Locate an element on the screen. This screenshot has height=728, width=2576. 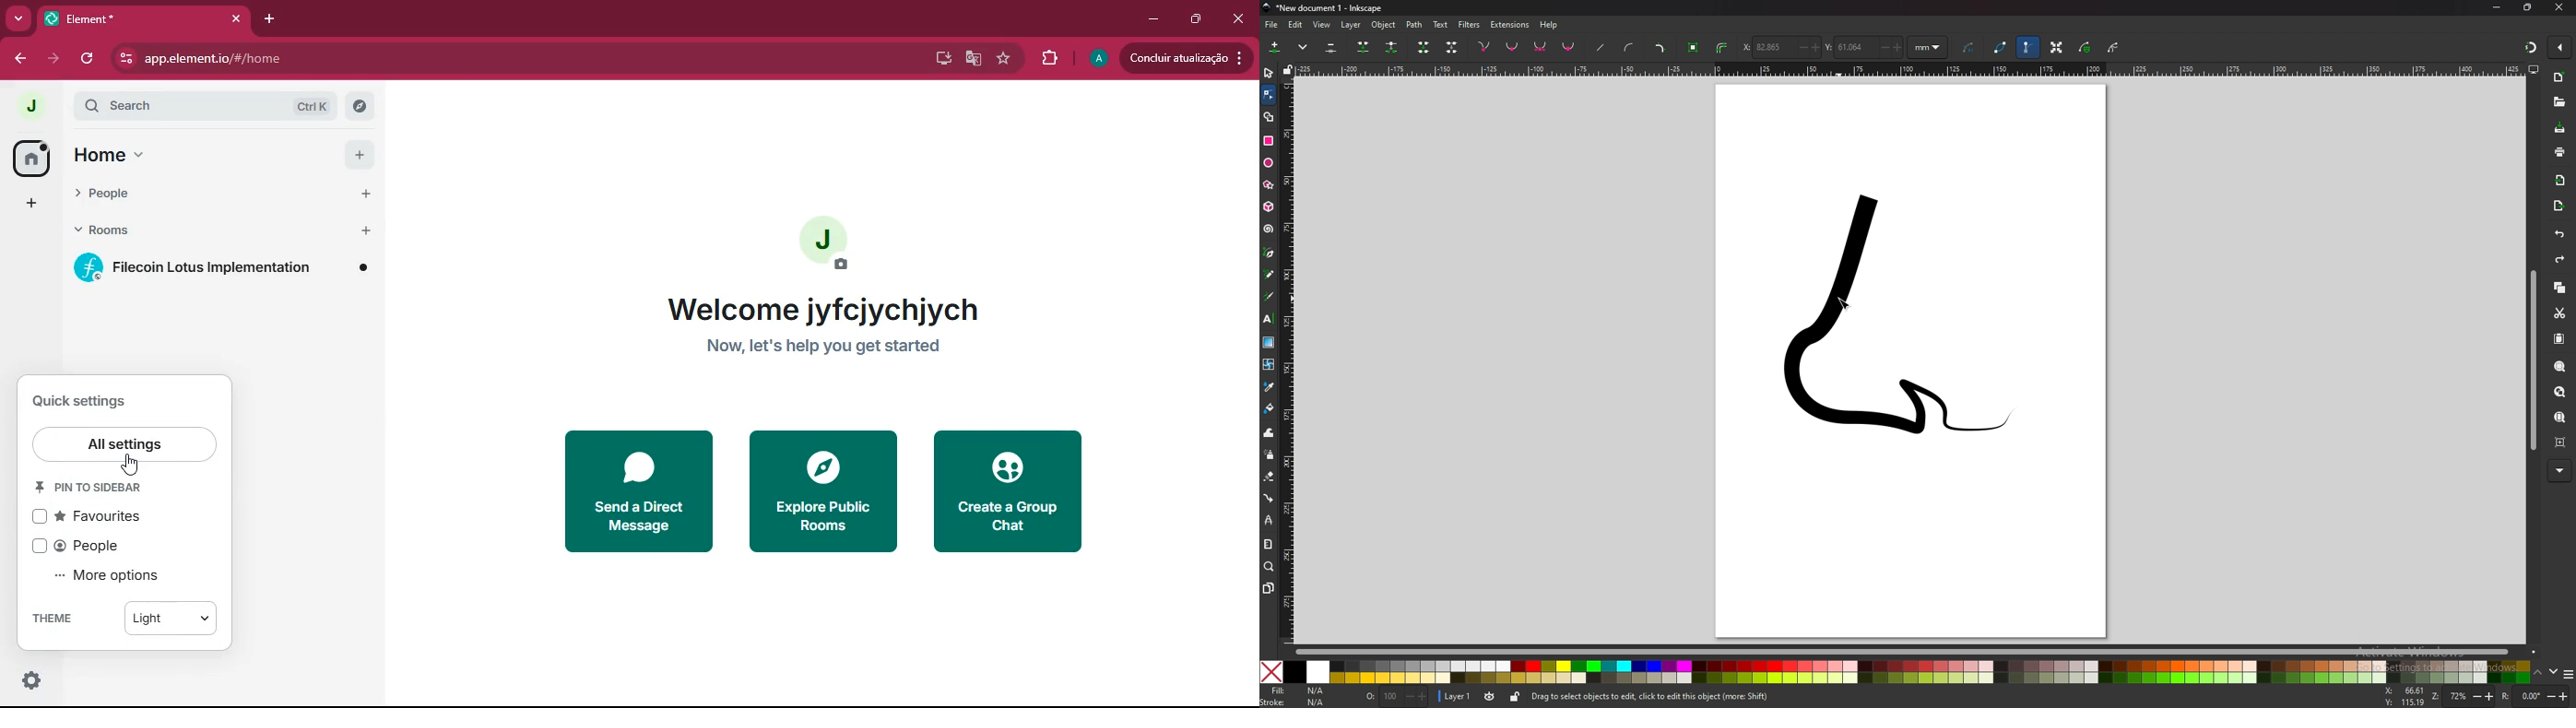
add is located at coordinates (360, 155).